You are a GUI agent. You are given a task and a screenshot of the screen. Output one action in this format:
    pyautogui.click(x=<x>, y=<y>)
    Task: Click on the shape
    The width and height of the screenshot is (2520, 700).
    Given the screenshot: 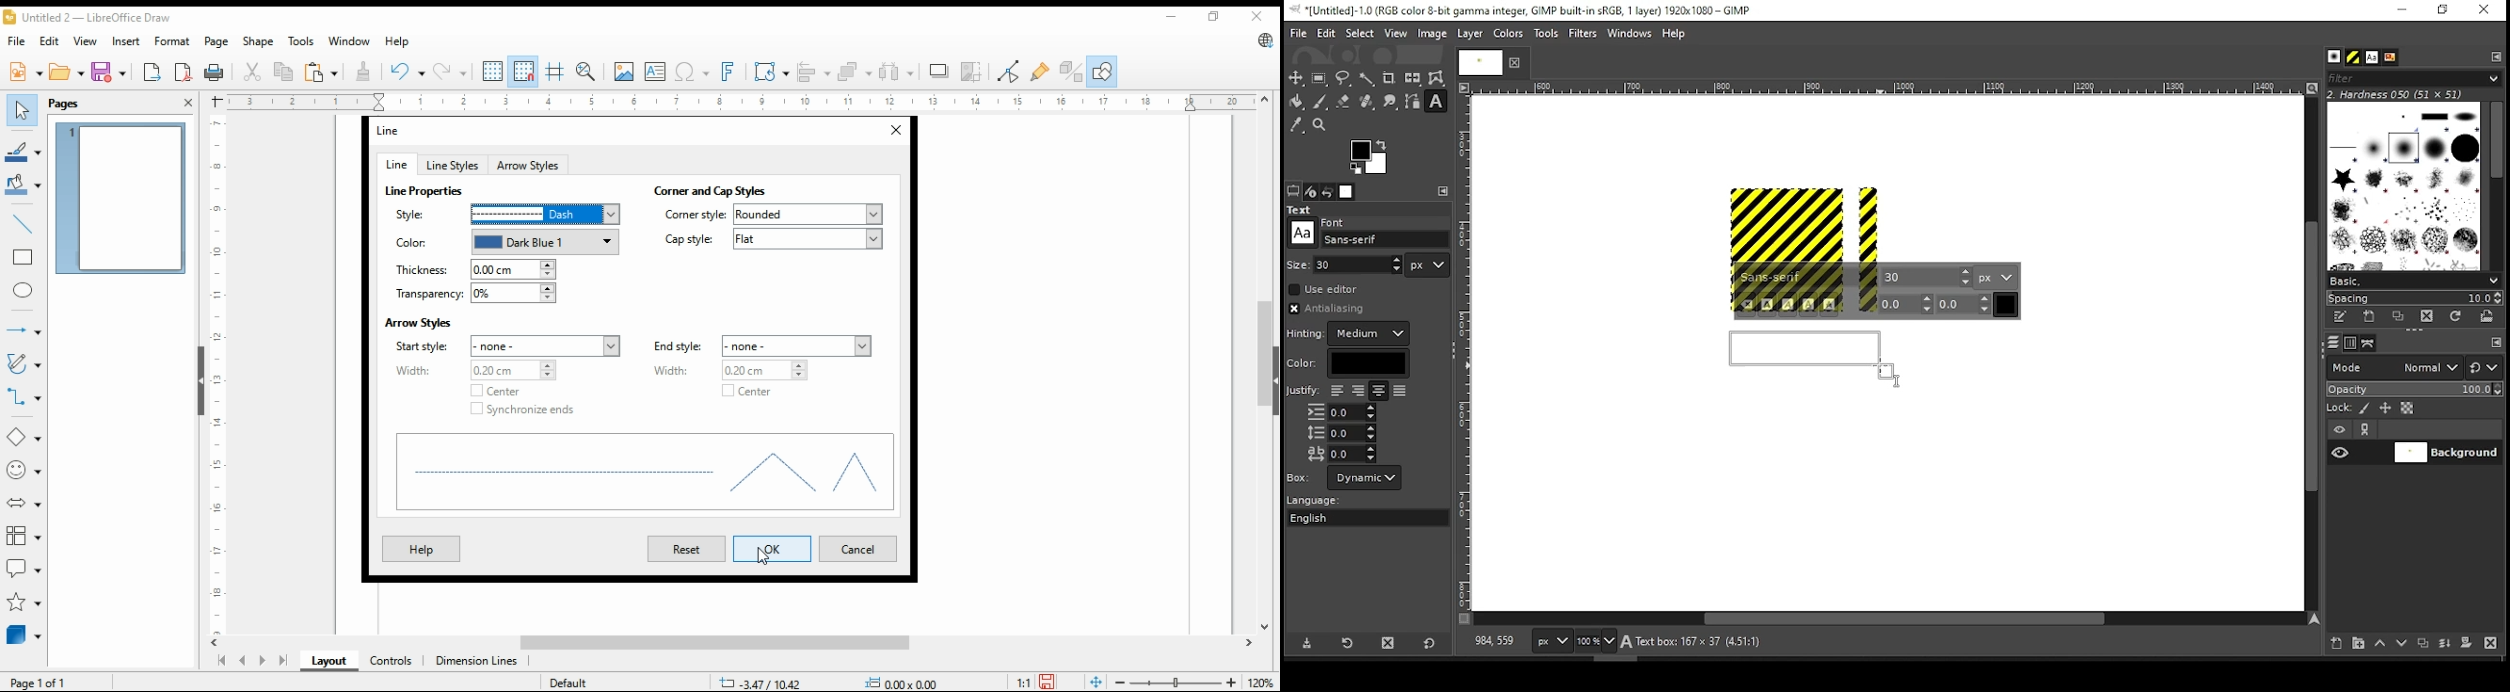 What is the action you would take?
    pyautogui.click(x=259, y=41)
    